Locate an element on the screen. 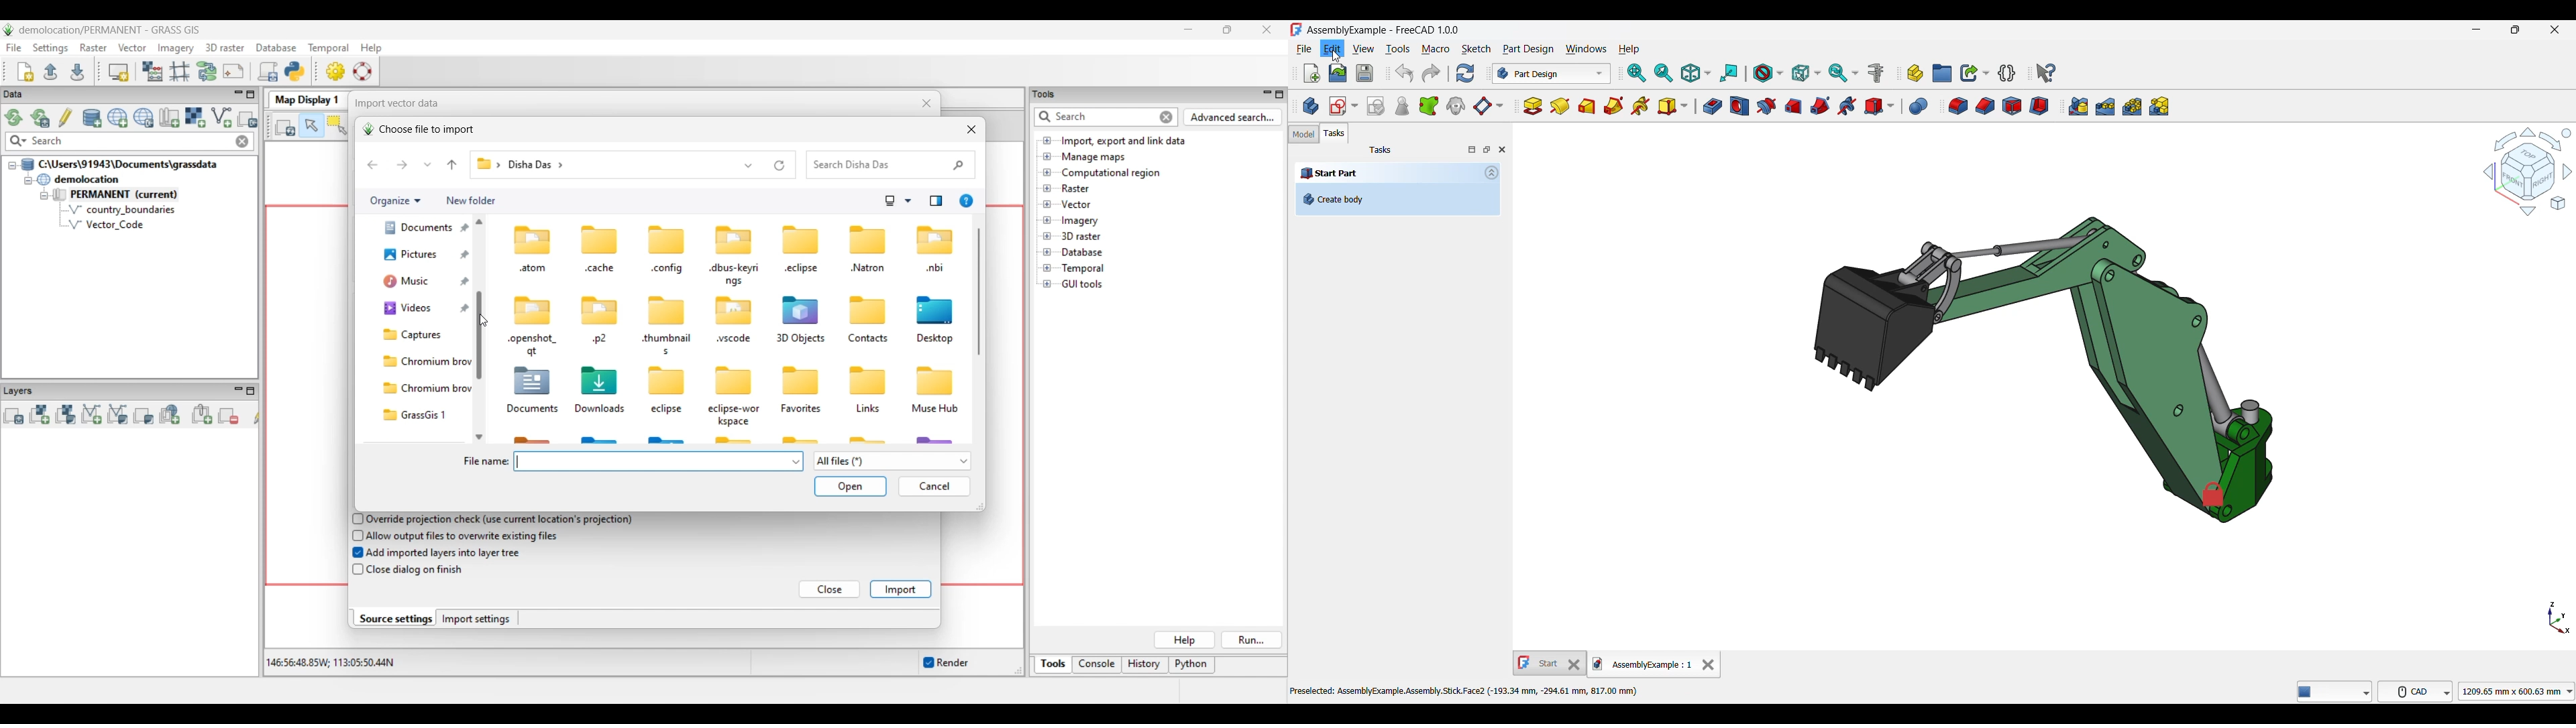 Image resolution: width=2576 pixels, height=728 pixels. Model is located at coordinates (1304, 134).